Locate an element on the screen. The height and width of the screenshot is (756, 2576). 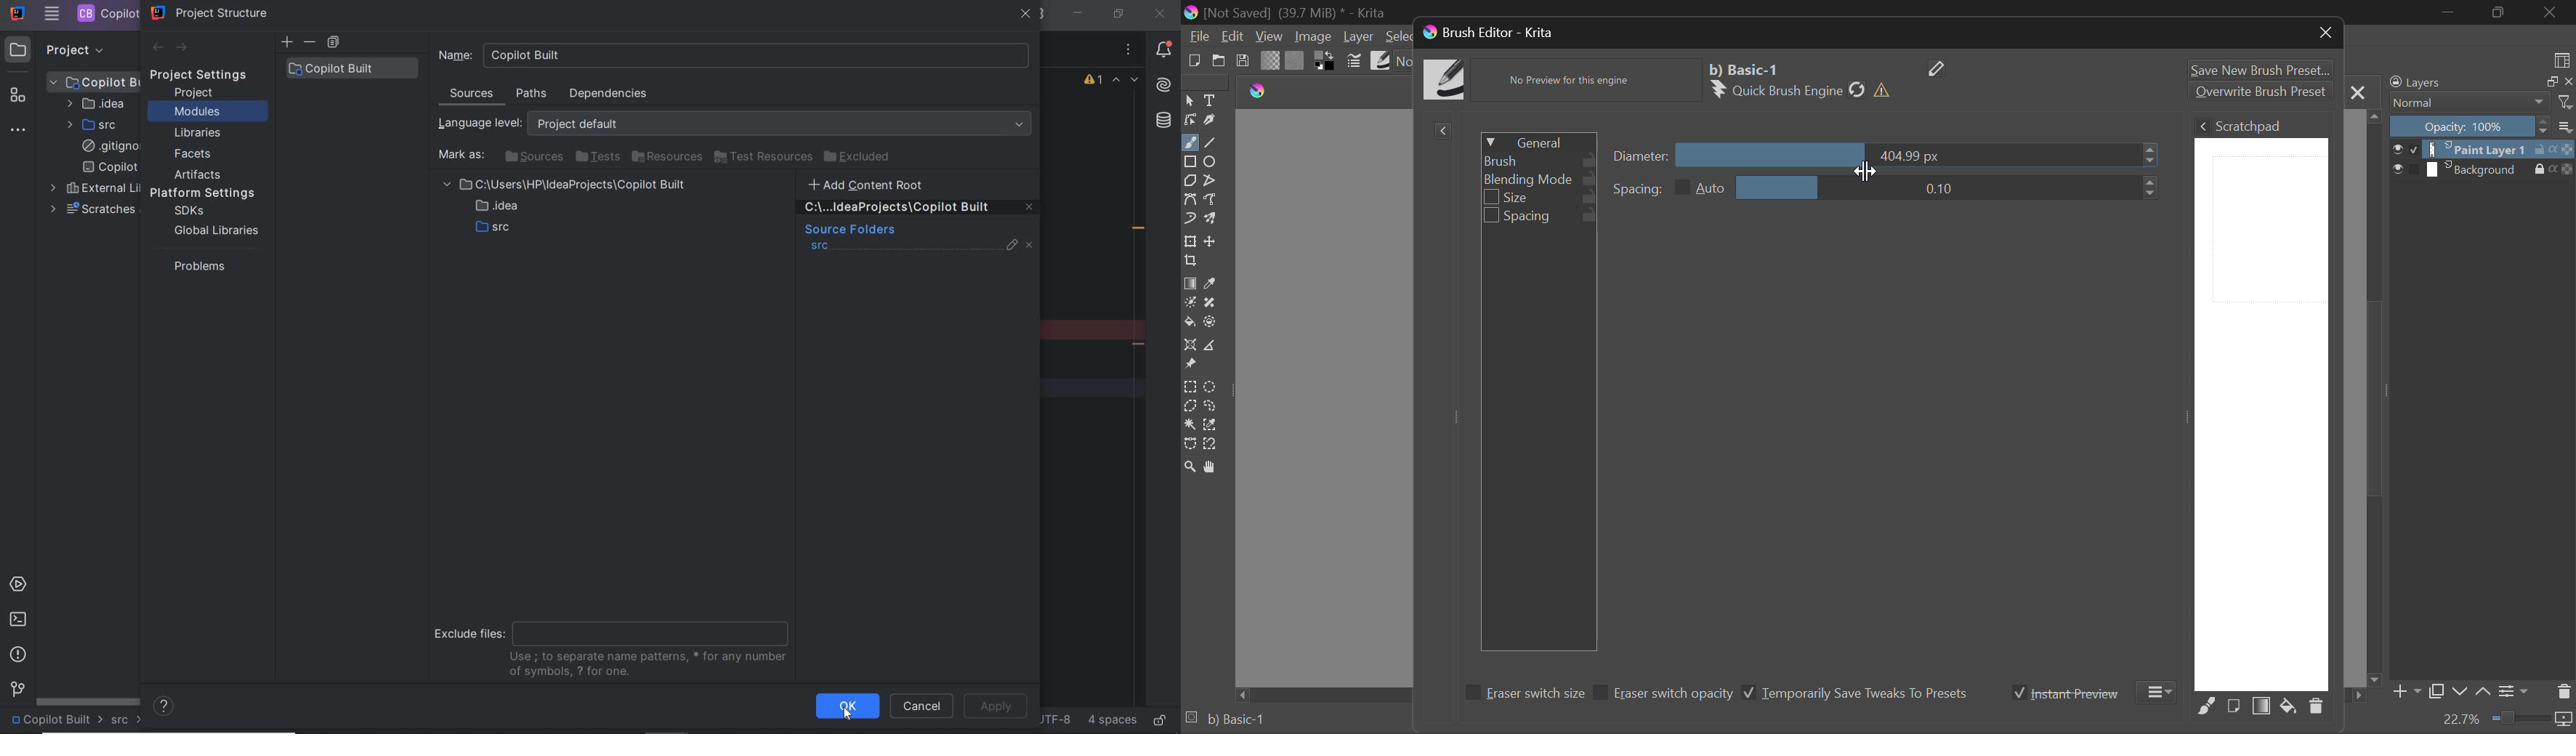
Fill Area with Gradient is located at coordinates (2262, 707).